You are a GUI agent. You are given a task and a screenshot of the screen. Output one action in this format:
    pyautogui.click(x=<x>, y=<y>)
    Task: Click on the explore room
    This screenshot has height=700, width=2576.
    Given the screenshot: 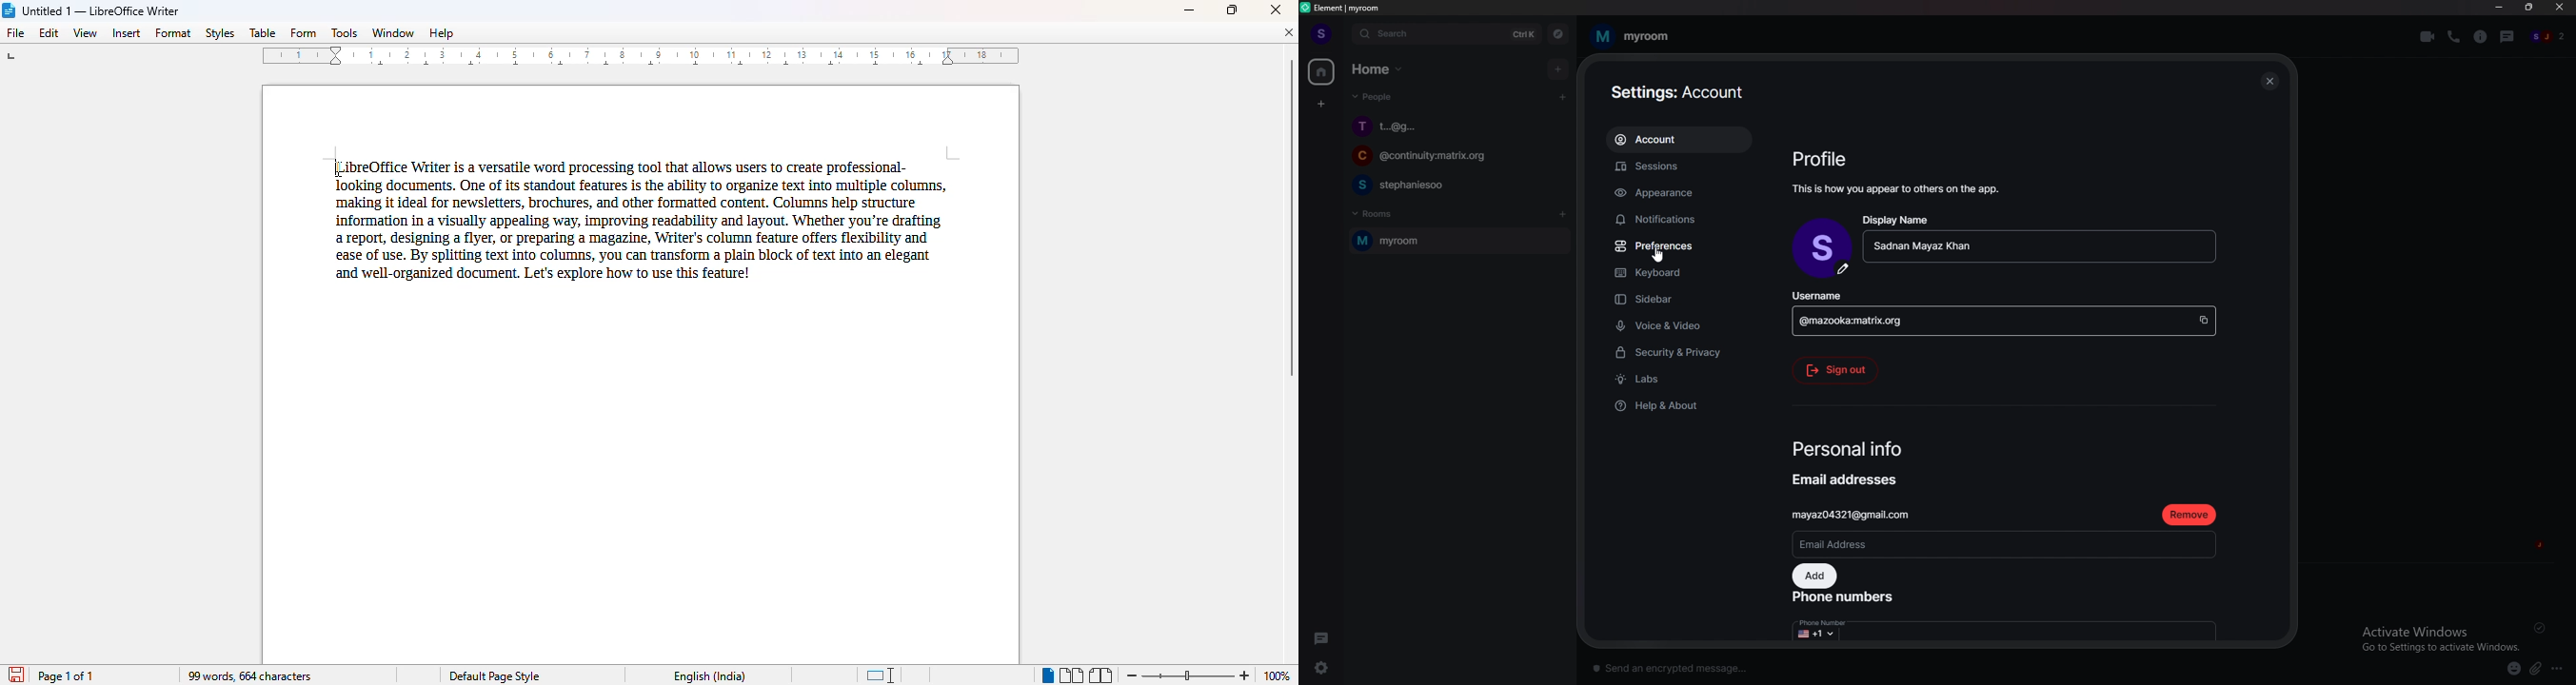 What is the action you would take?
    pyautogui.click(x=1559, y=34)
    